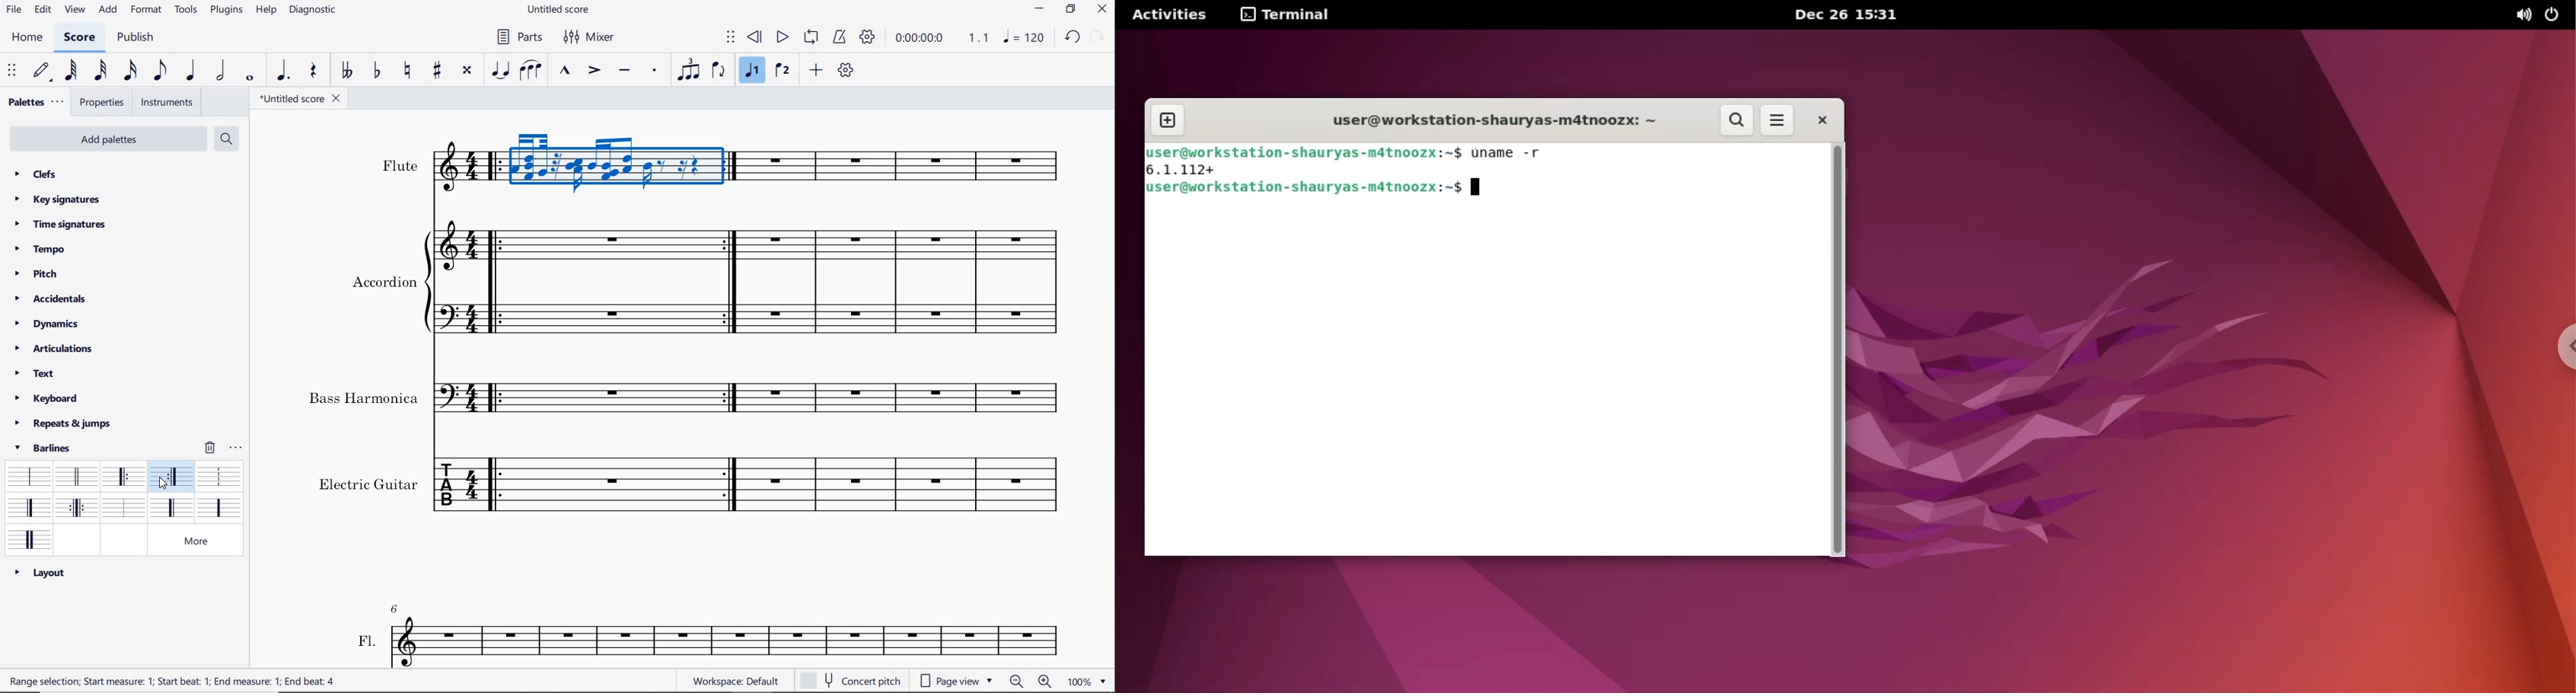  Describe the element at coordinates (40, 572) in the screenshot. I see `layout` at that location.